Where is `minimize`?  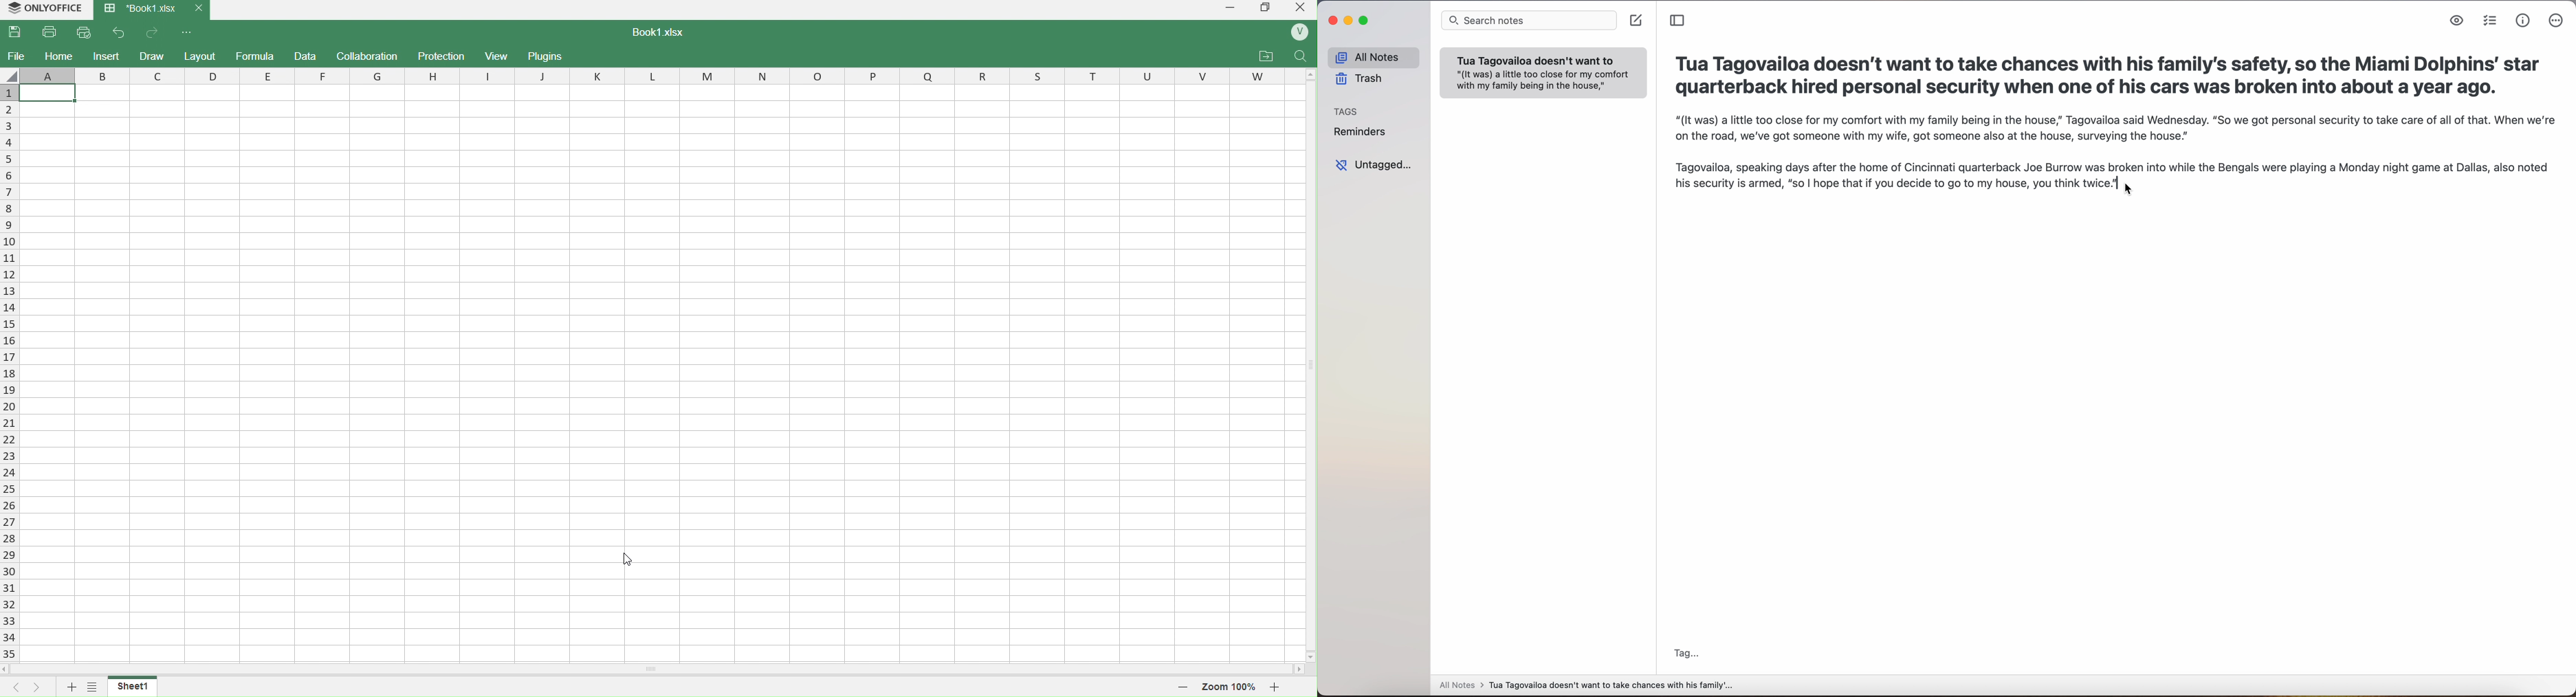
minimize is located at coordinates (1229, 10).